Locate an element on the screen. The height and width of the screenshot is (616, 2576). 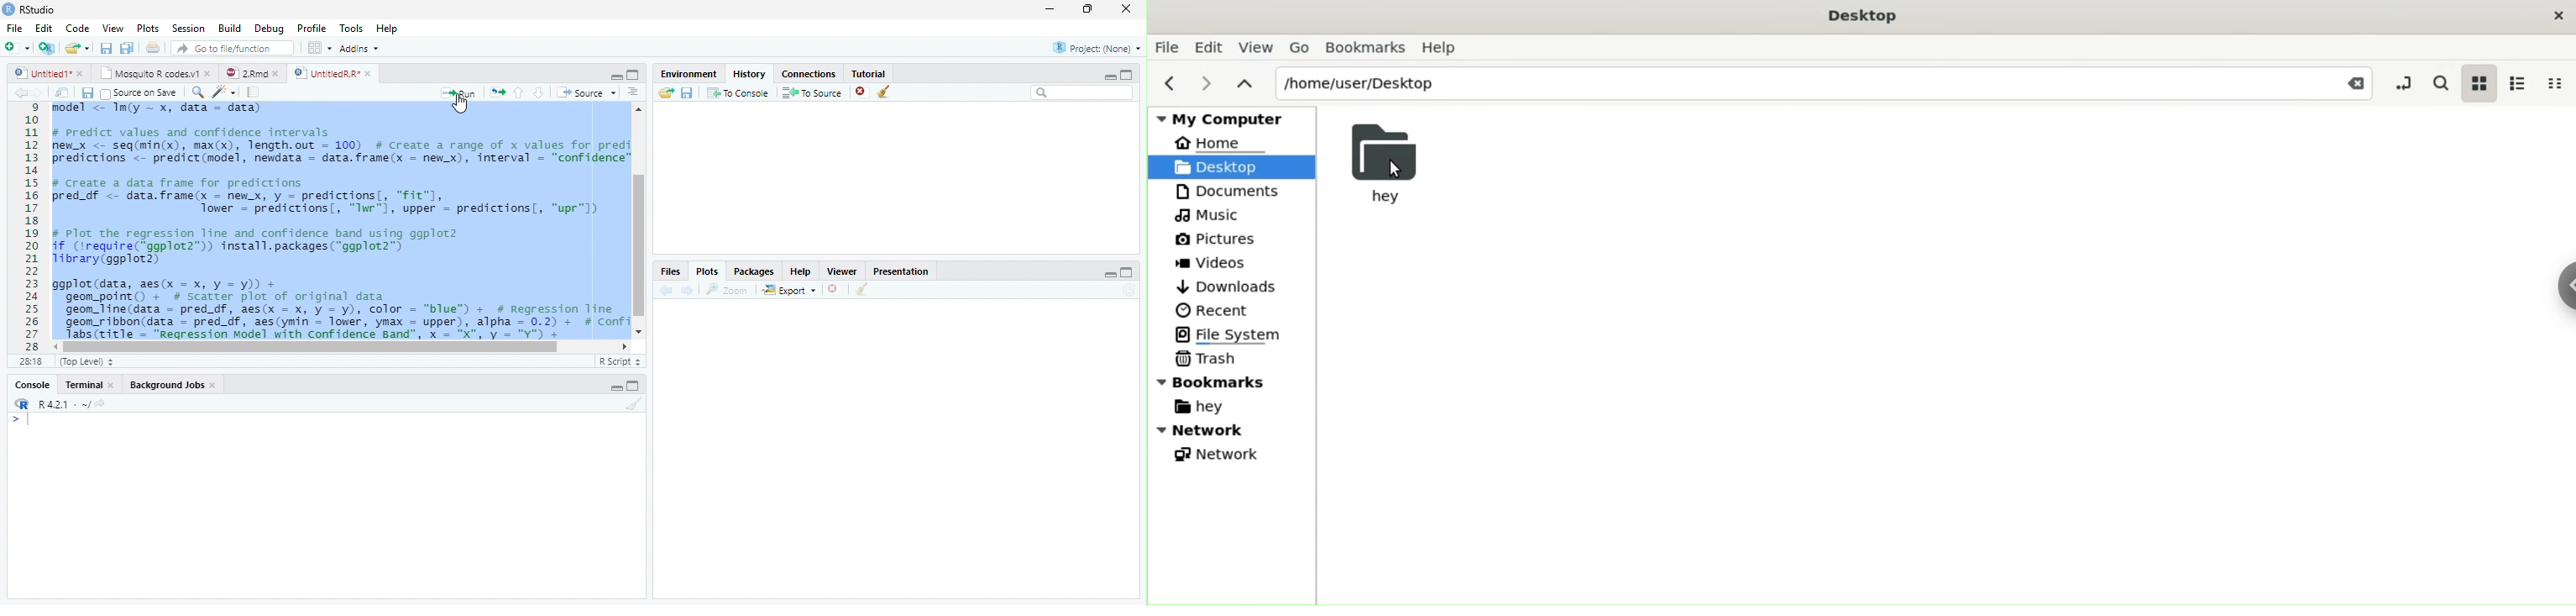
Source on save is located at coordinates (139, 92).